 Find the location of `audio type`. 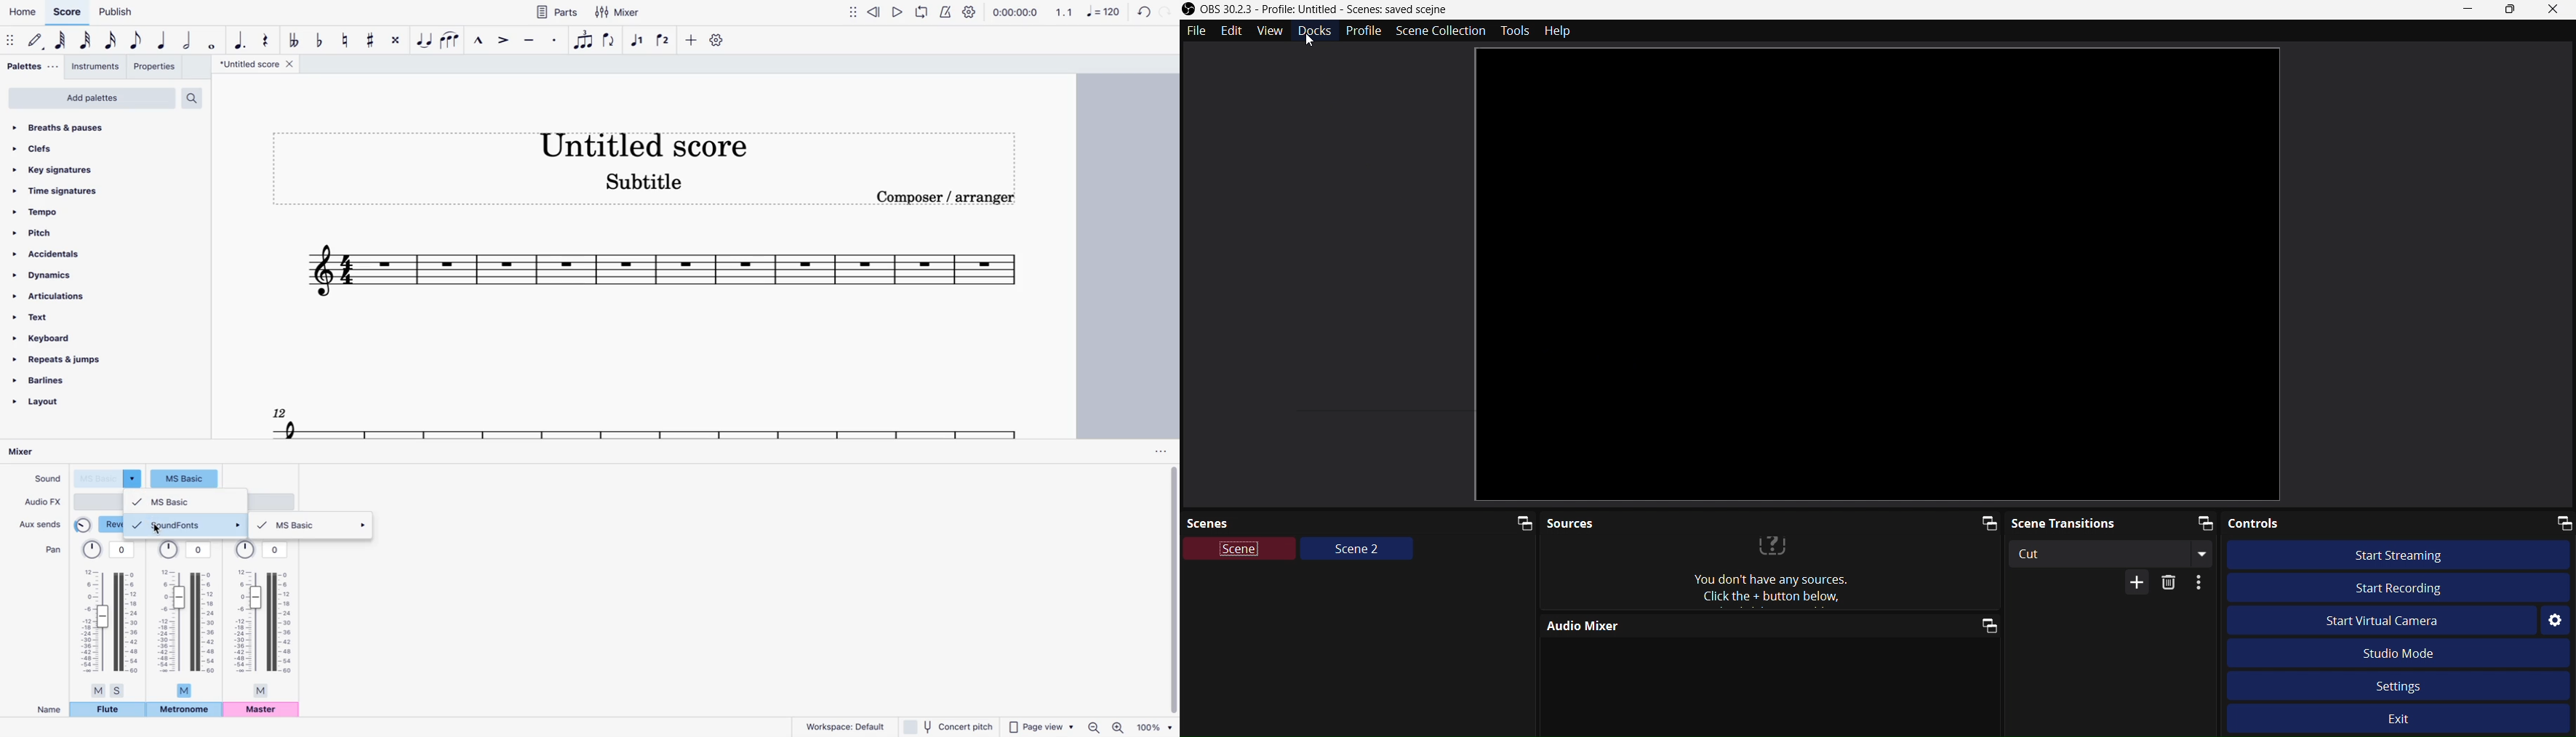

audio type is located at coordinates (98, 501).